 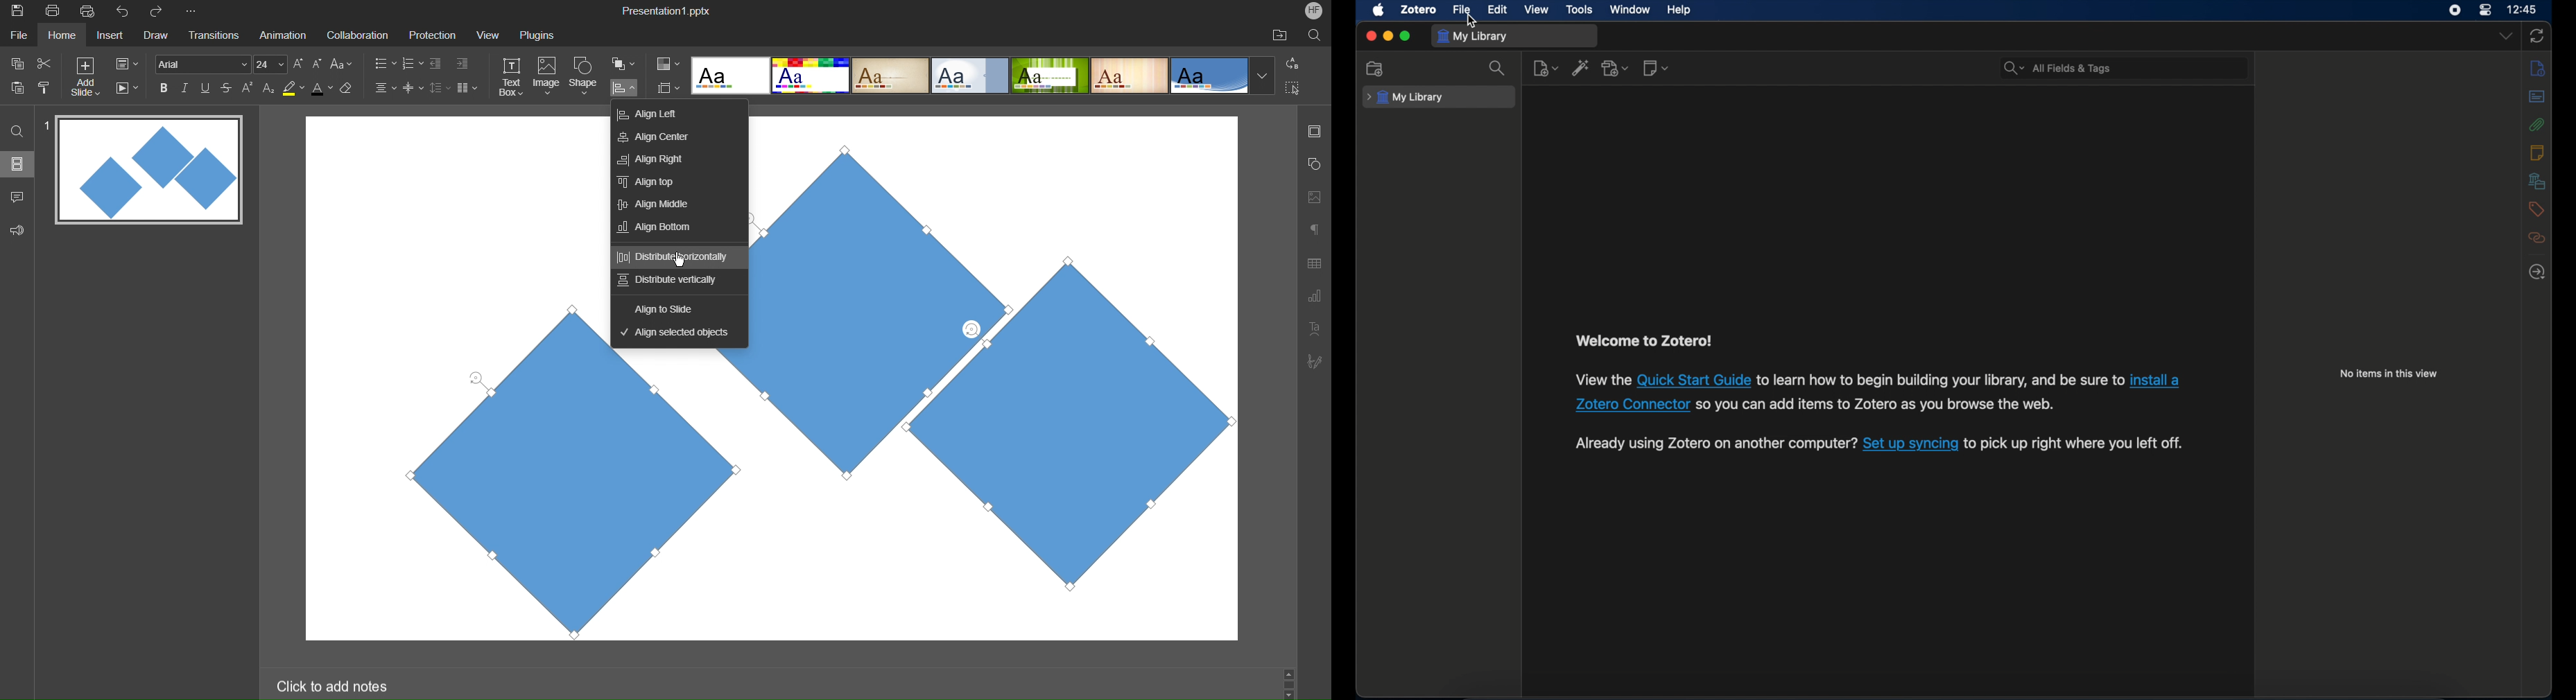 What do you see at coordinates (585, 78) in the screenshot?
I see `Shape` at bounding box center [585, 78].